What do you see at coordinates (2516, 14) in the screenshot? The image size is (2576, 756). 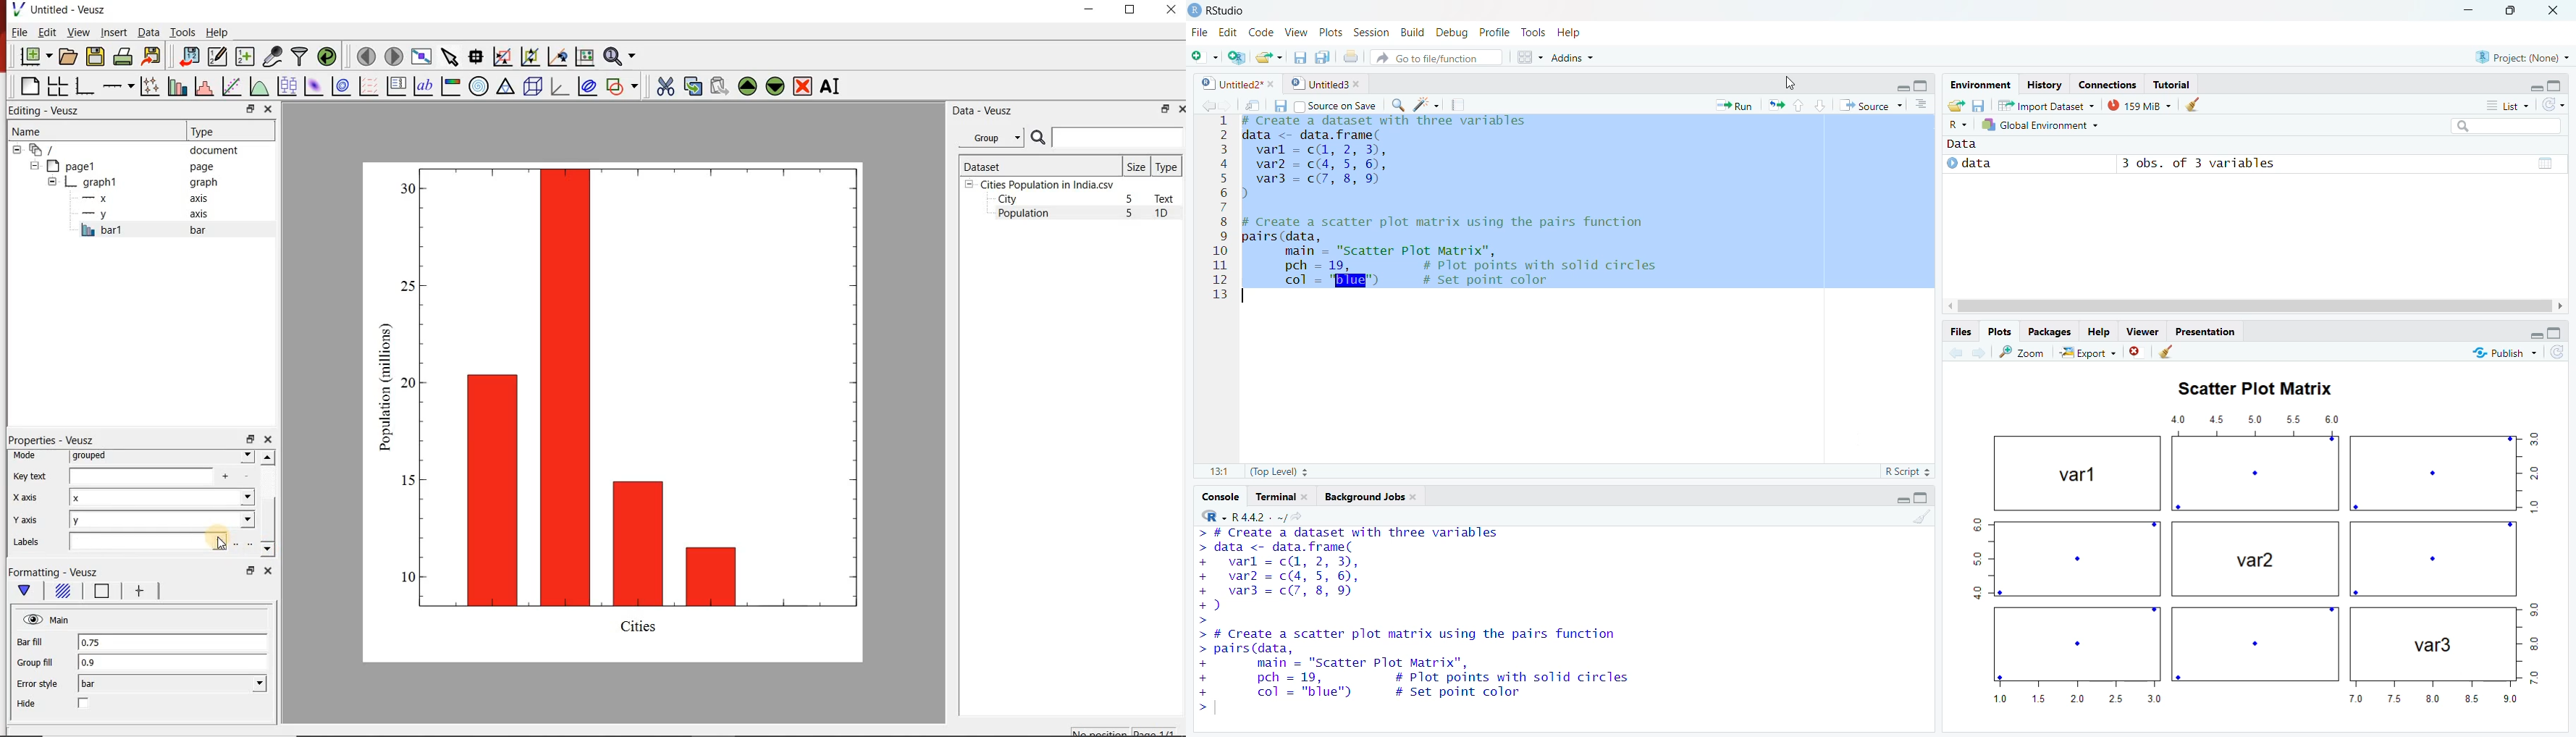 I see `Maximize` at bounding box center [2516, 14].